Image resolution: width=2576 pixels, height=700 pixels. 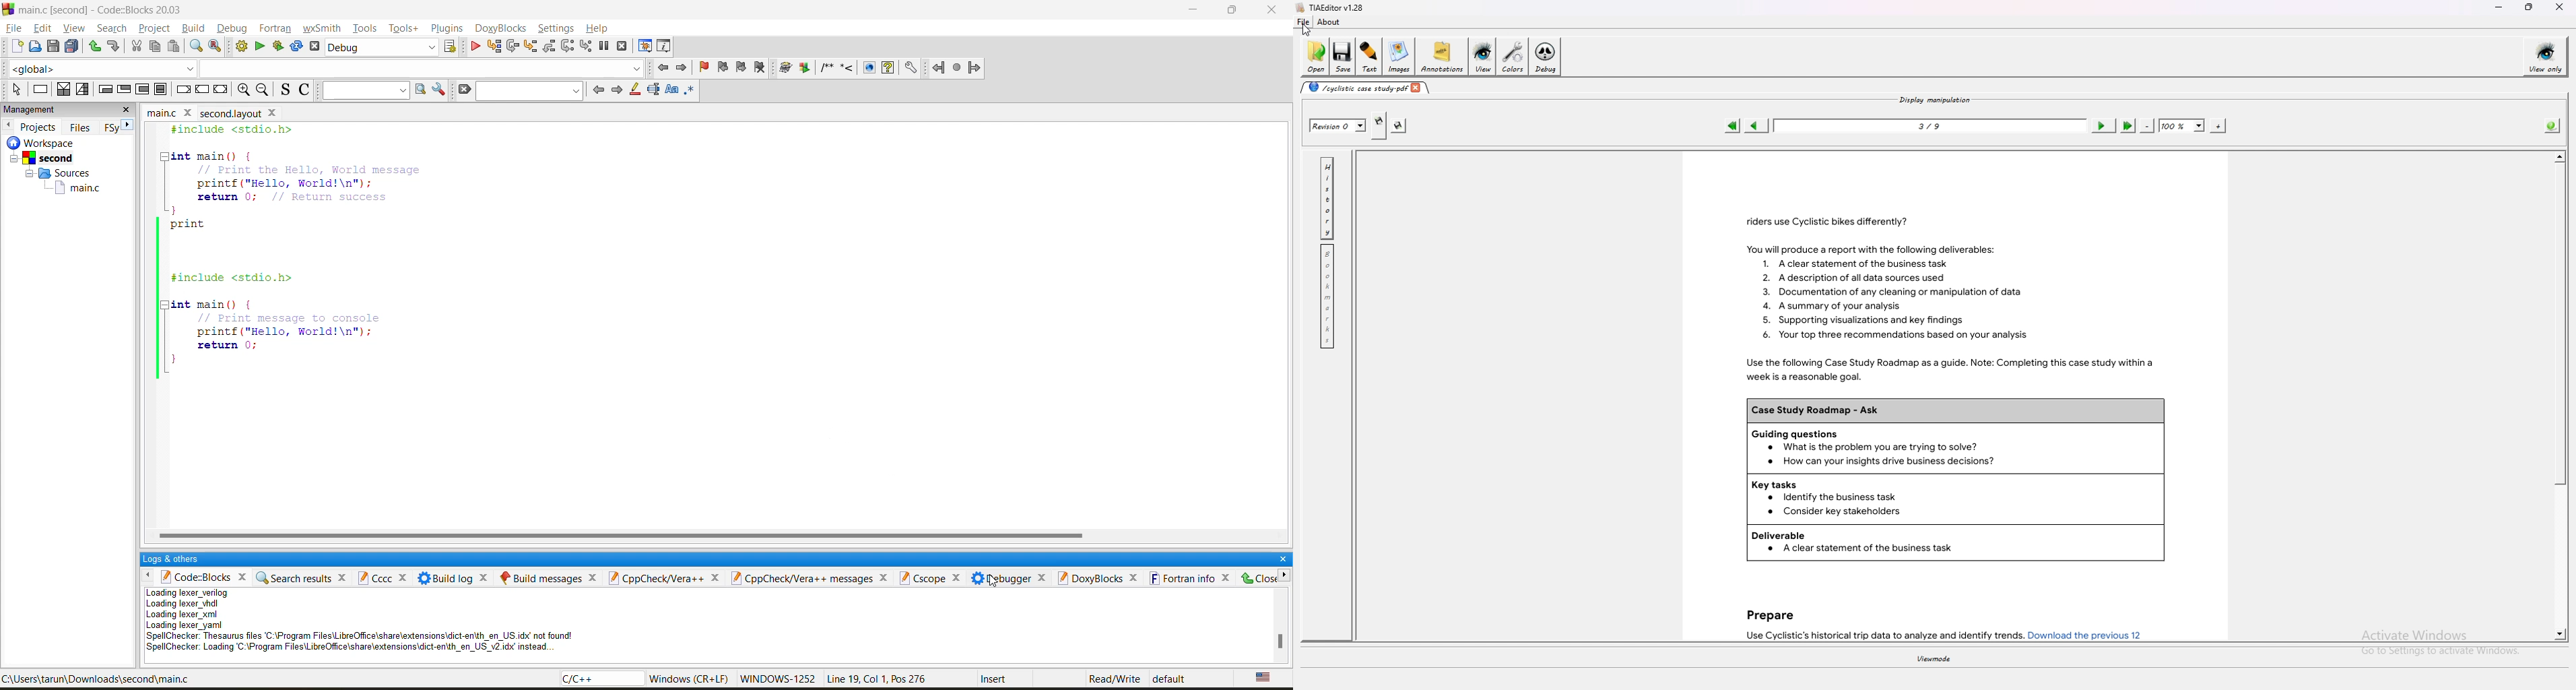 What do you see at coordinates (1285, 580) in the screenshot?
I see `right menu` at bounding box center [1285, 580].